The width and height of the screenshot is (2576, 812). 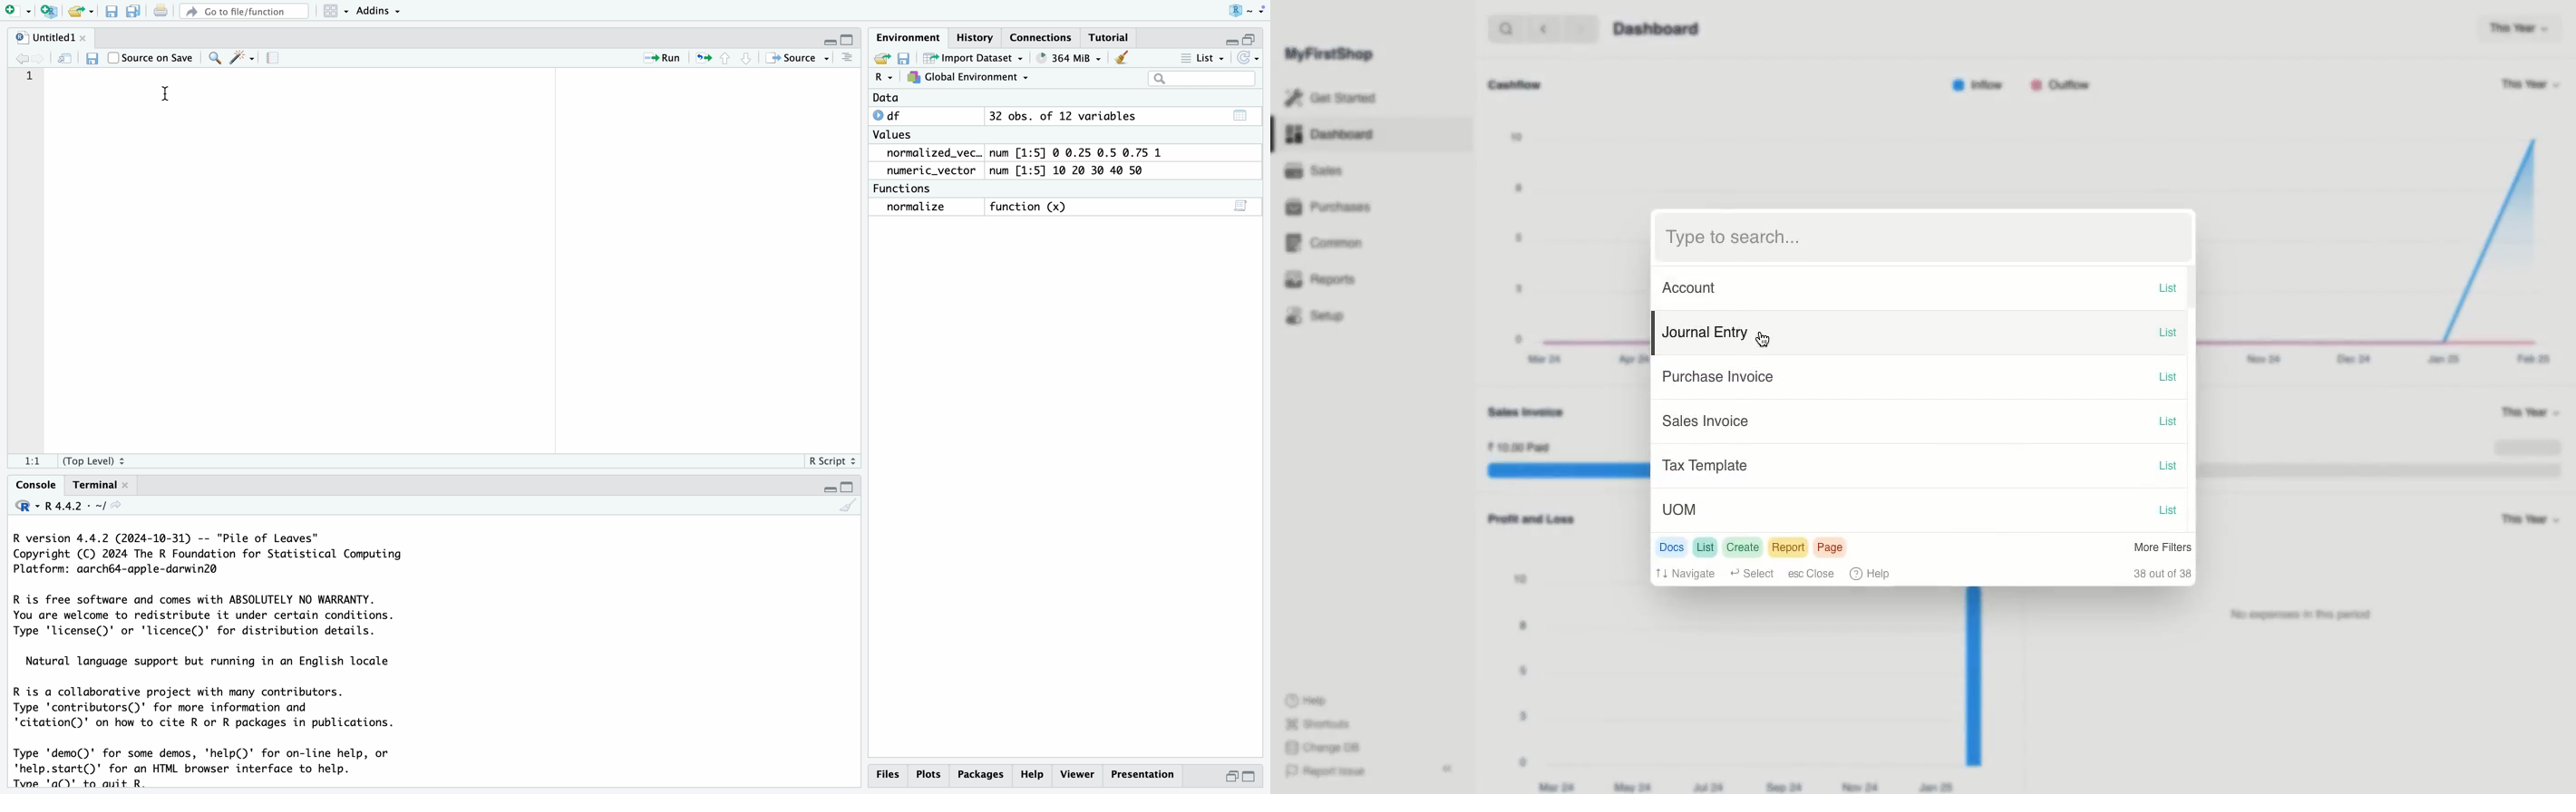 What do you see at coordinates (2165, 421) in the screenshot?
I see `List` at bounding box center [2165, 421].